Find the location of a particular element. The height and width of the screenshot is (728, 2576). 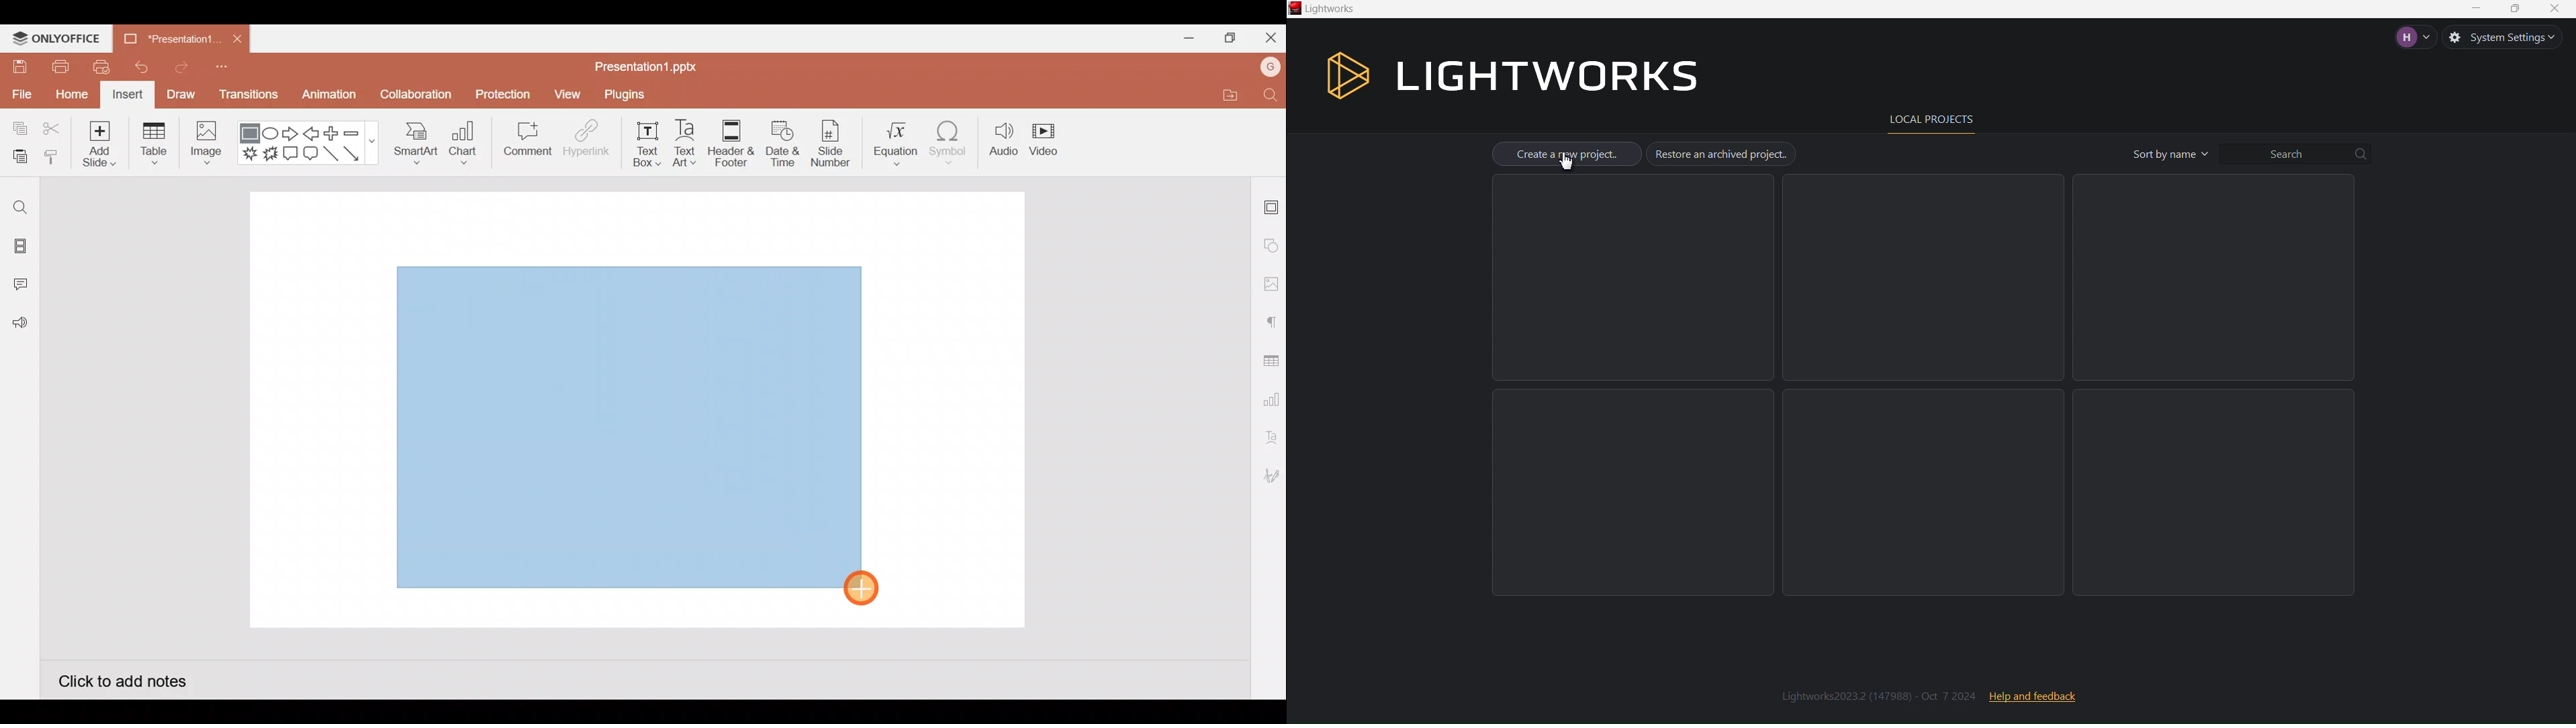

Customize quick access toolbar is located at coordinates (226, 71).